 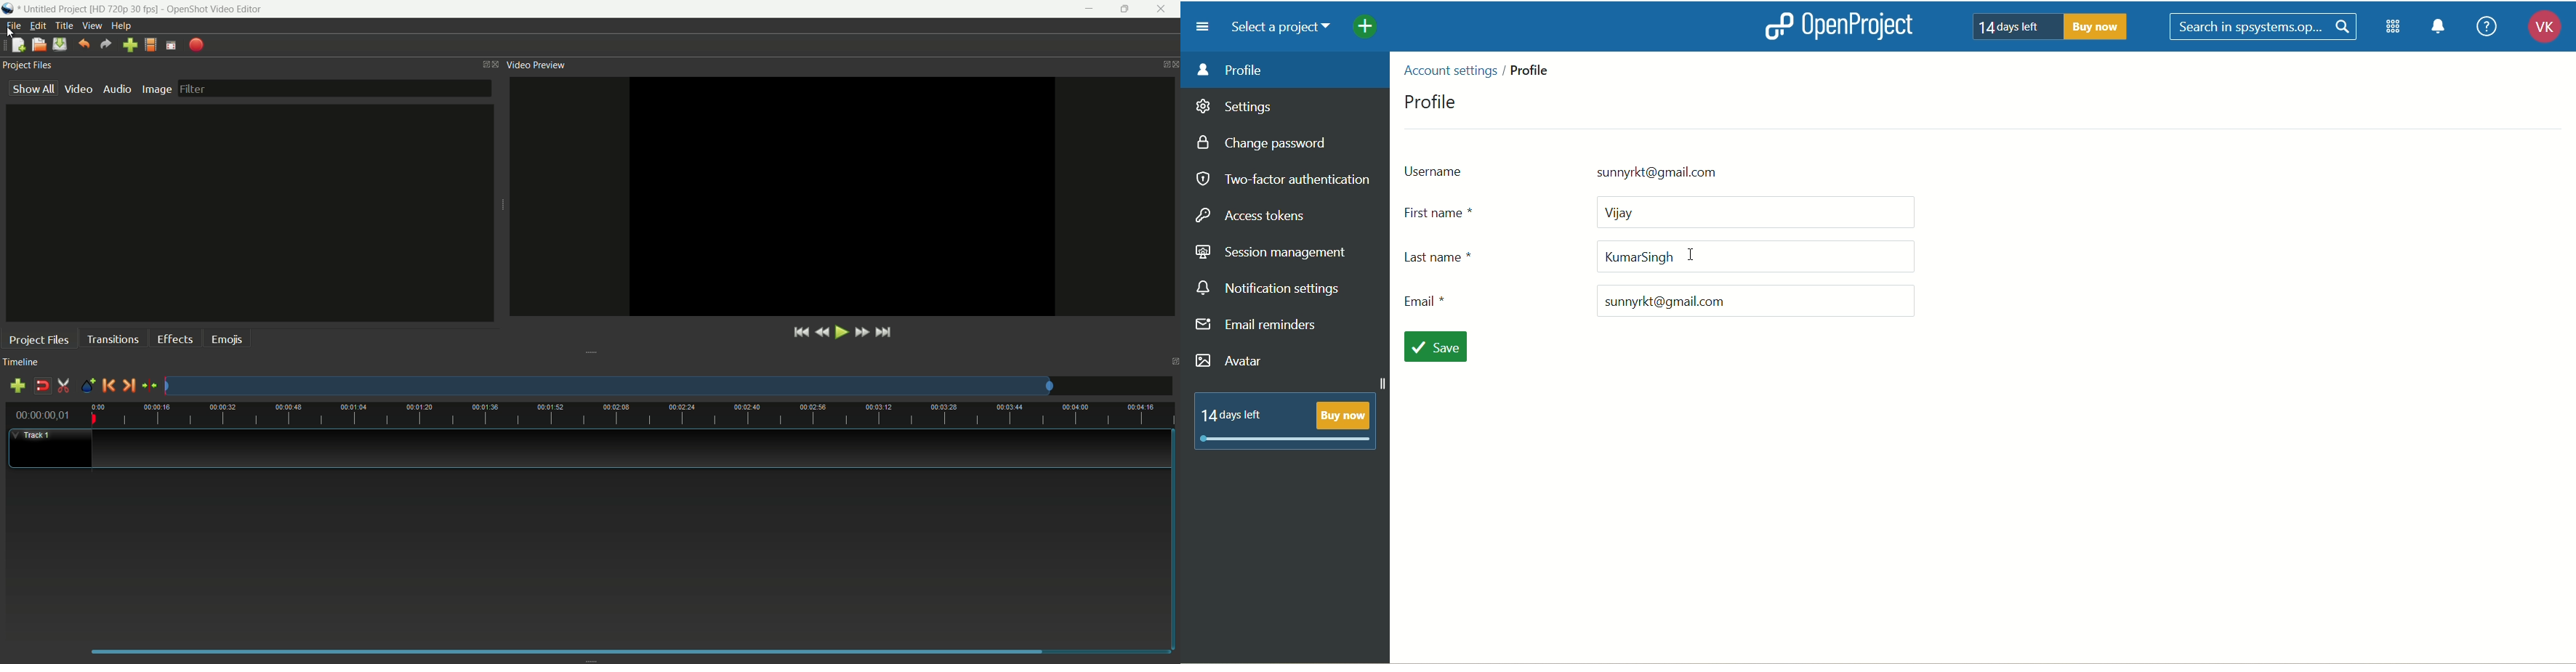 What do you see at coordinates (12, 32) in the screenshot?
I see `cursor` at bounding box center [12, 32].